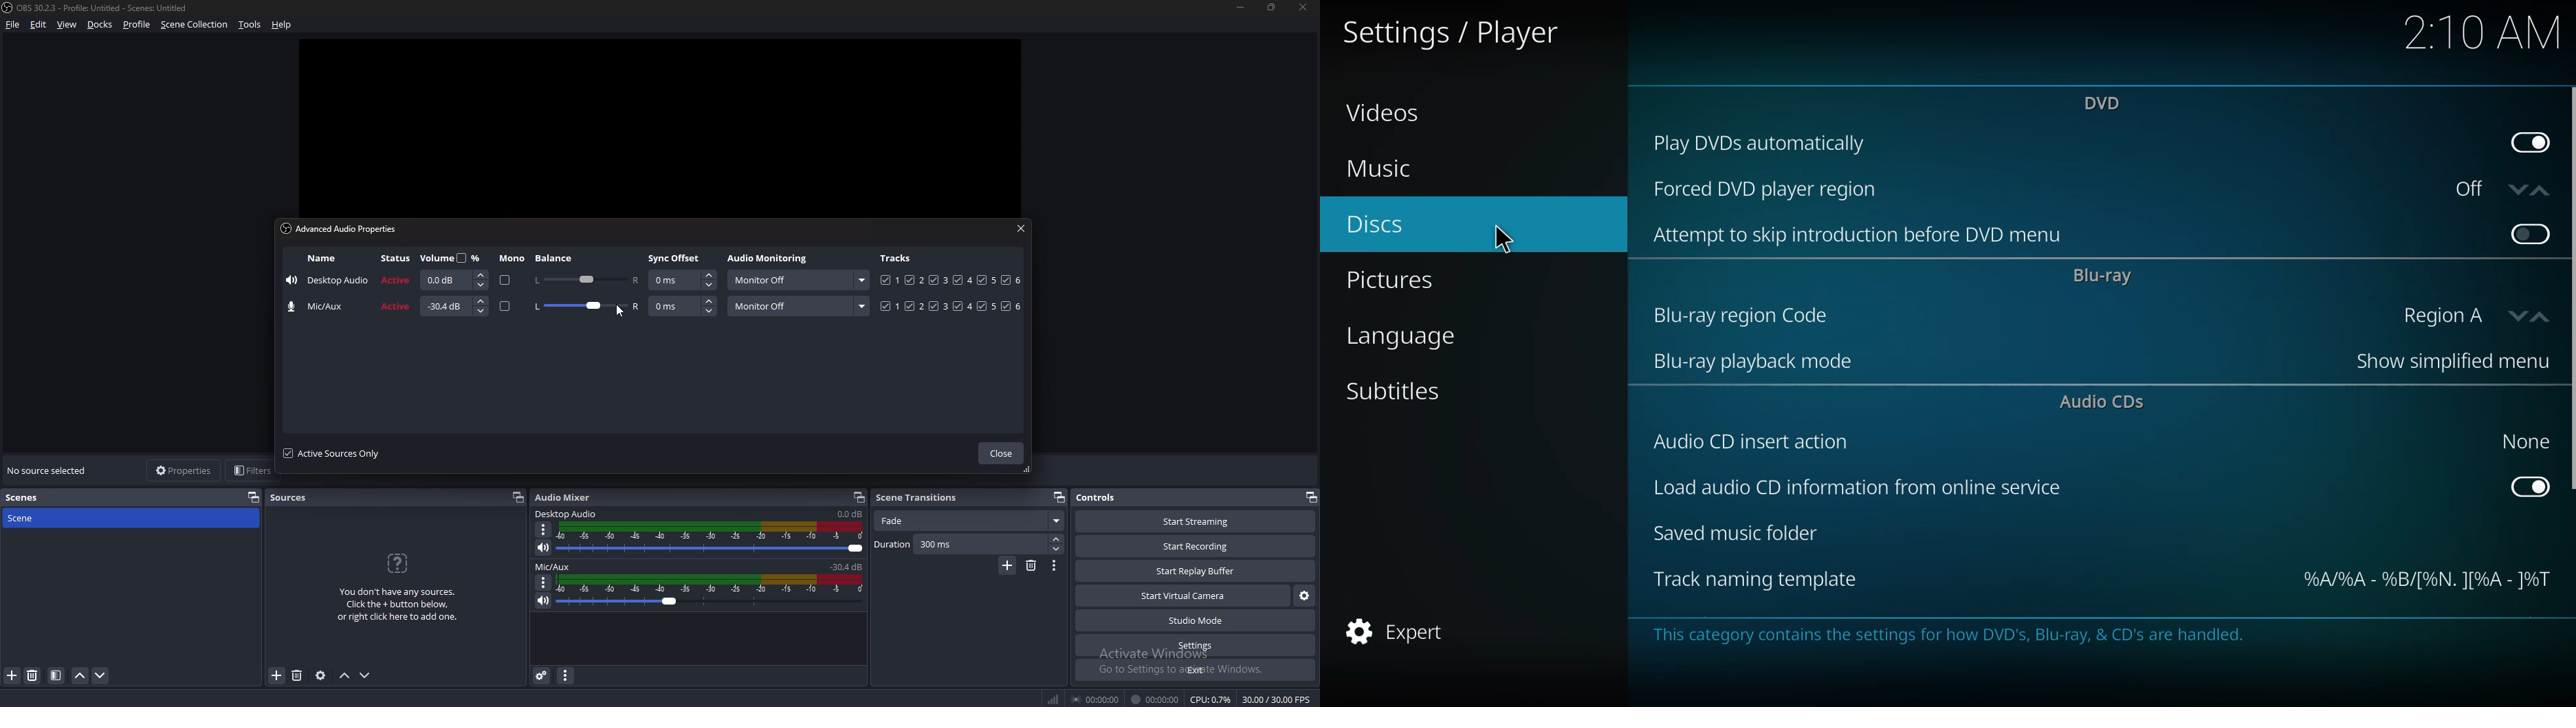  I want to click on start streaming, so click(1194, 521).